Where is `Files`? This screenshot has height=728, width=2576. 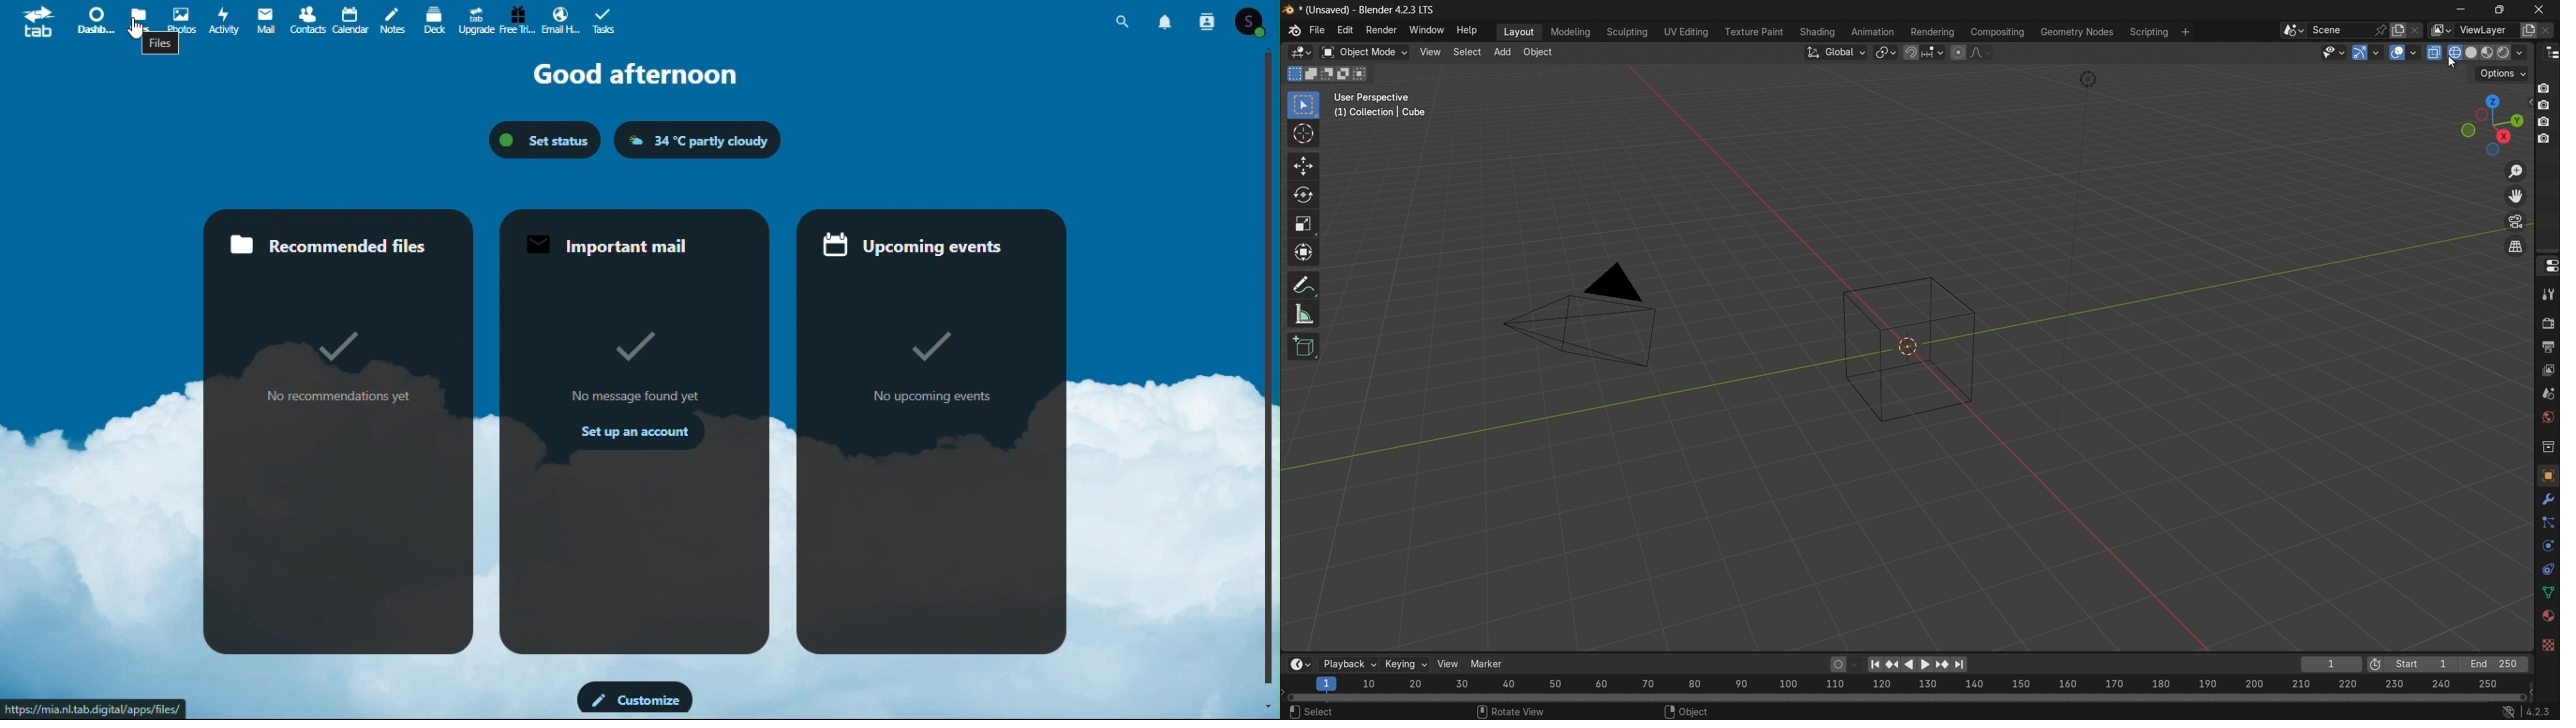 Files is located at coordinates (141, 19).